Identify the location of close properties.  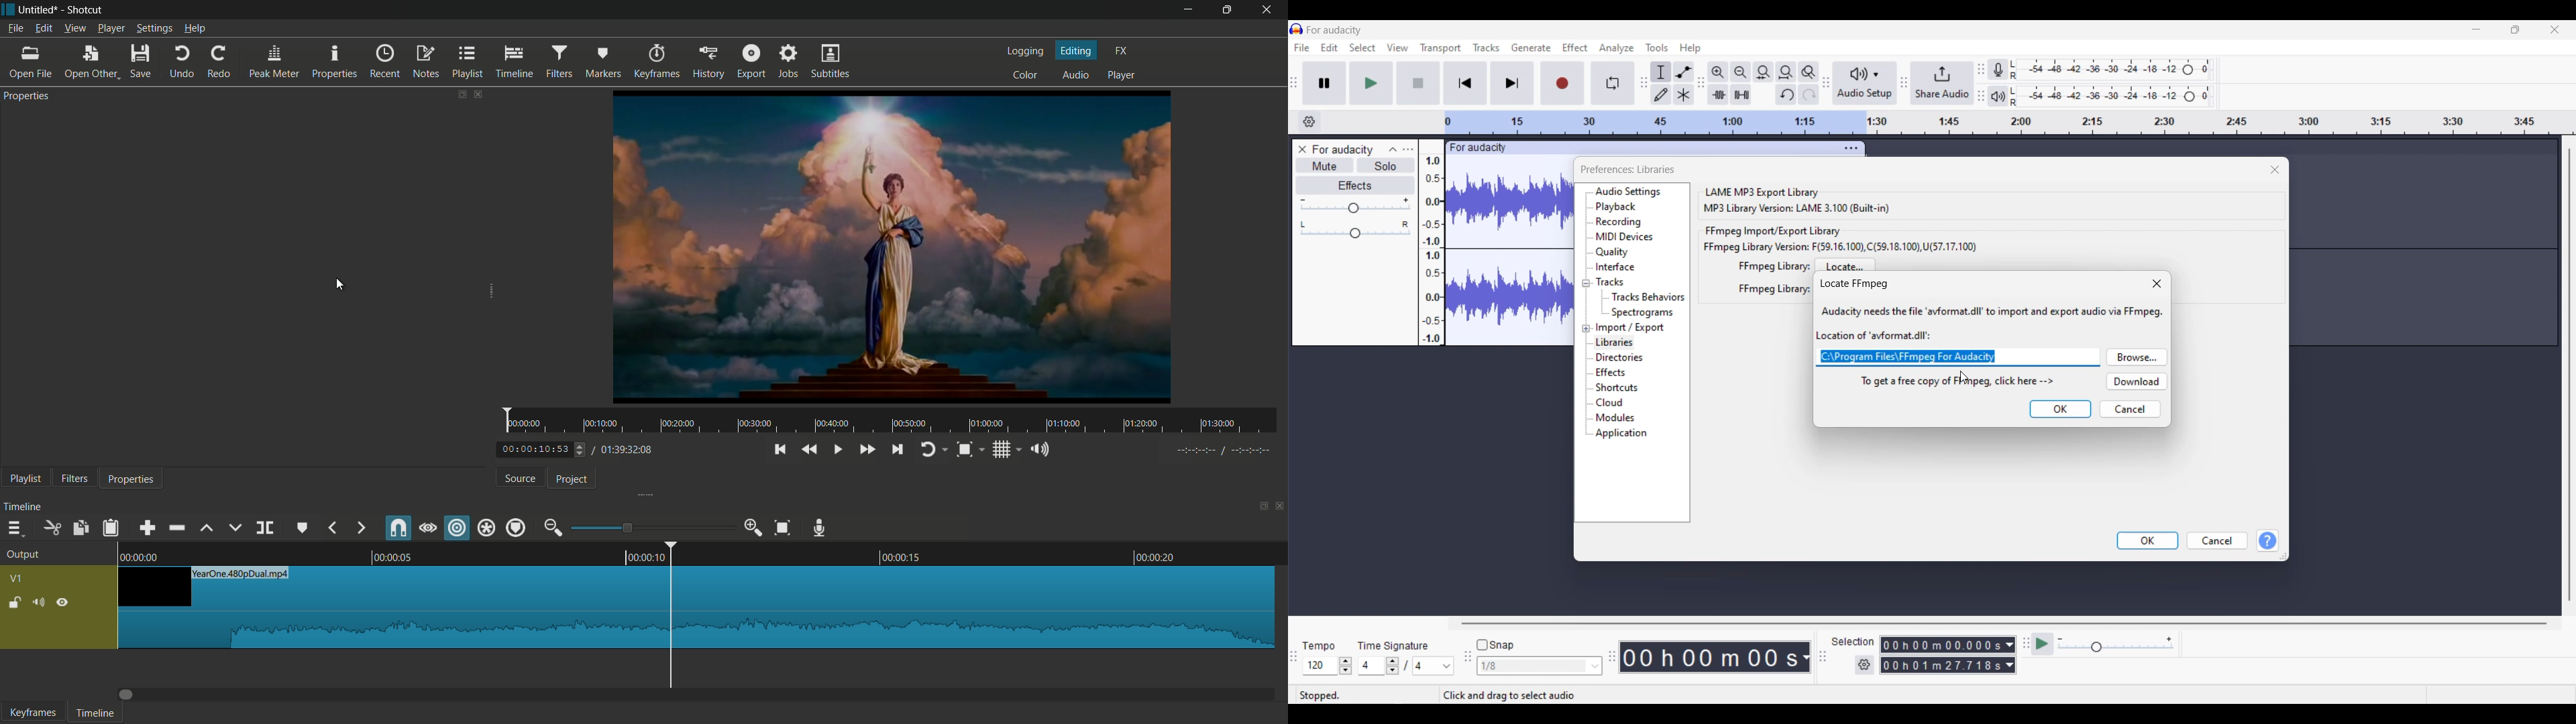
(478, 94).